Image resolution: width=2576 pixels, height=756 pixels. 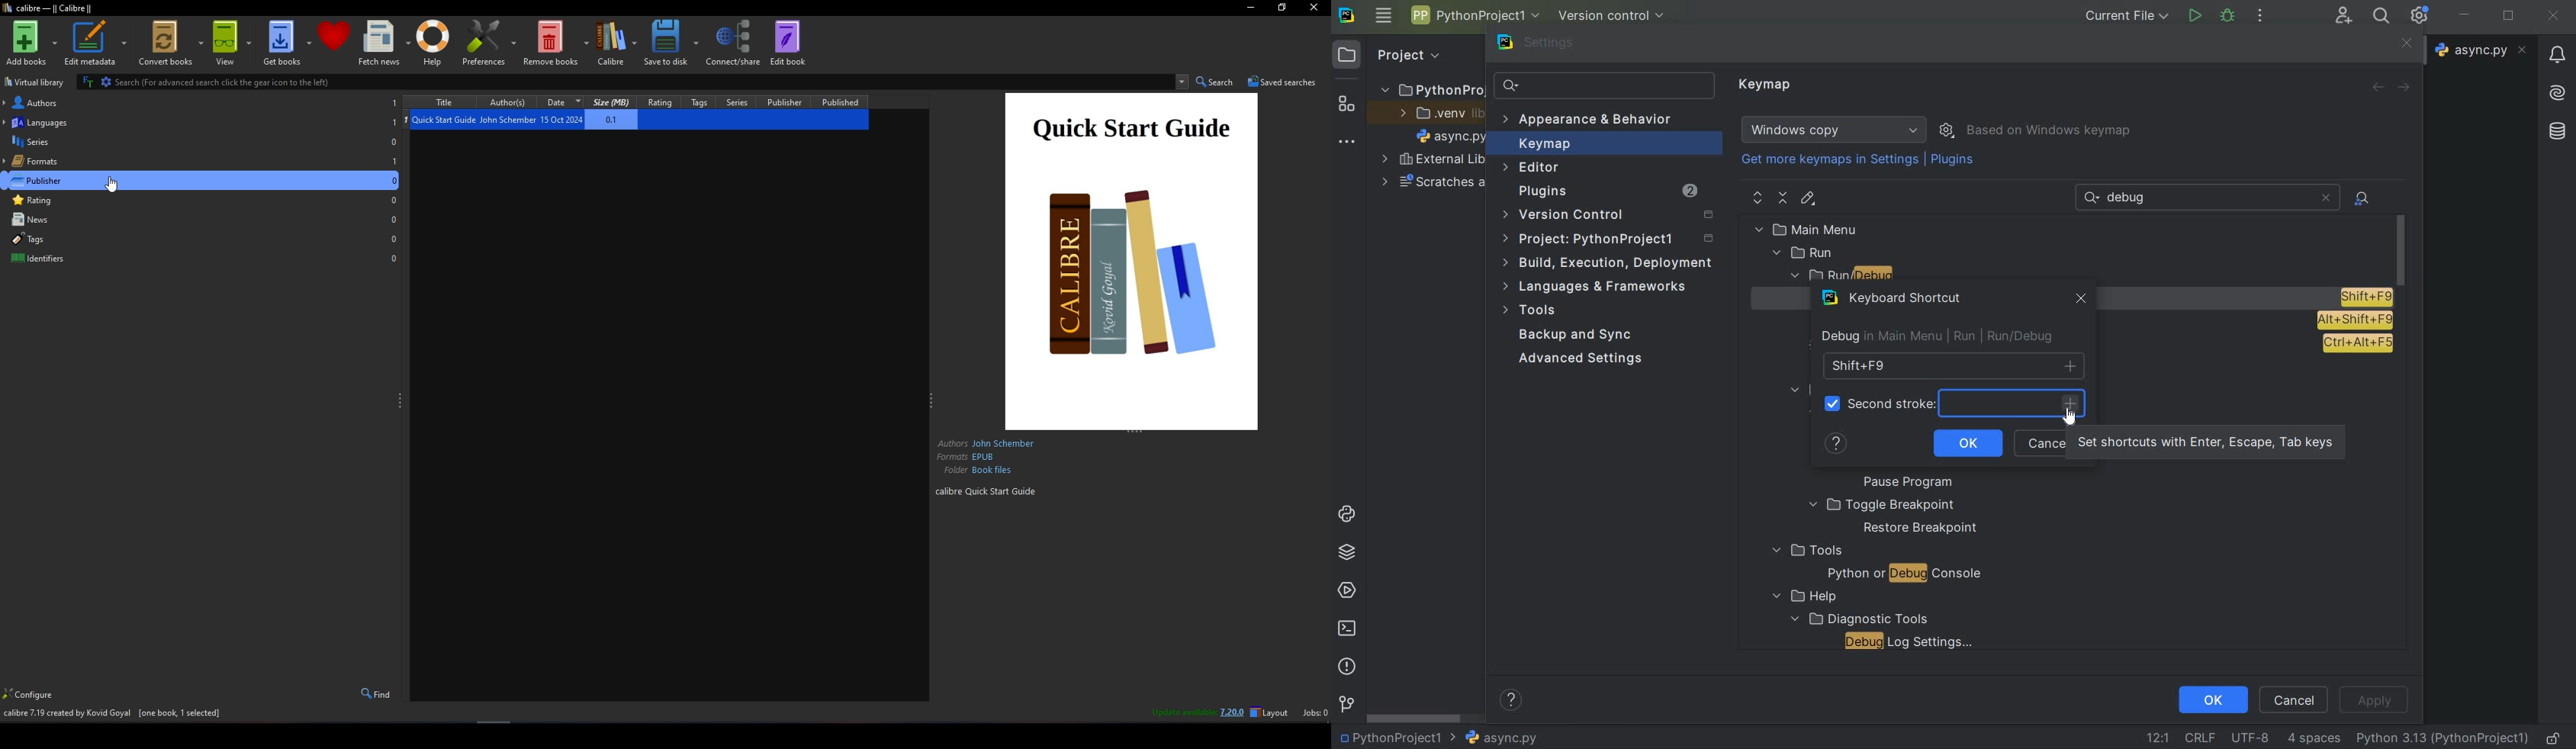 What do you see at coordinates (617, 43) in the screenshot?
I see `Calibre` at bounding box center [617, 43].